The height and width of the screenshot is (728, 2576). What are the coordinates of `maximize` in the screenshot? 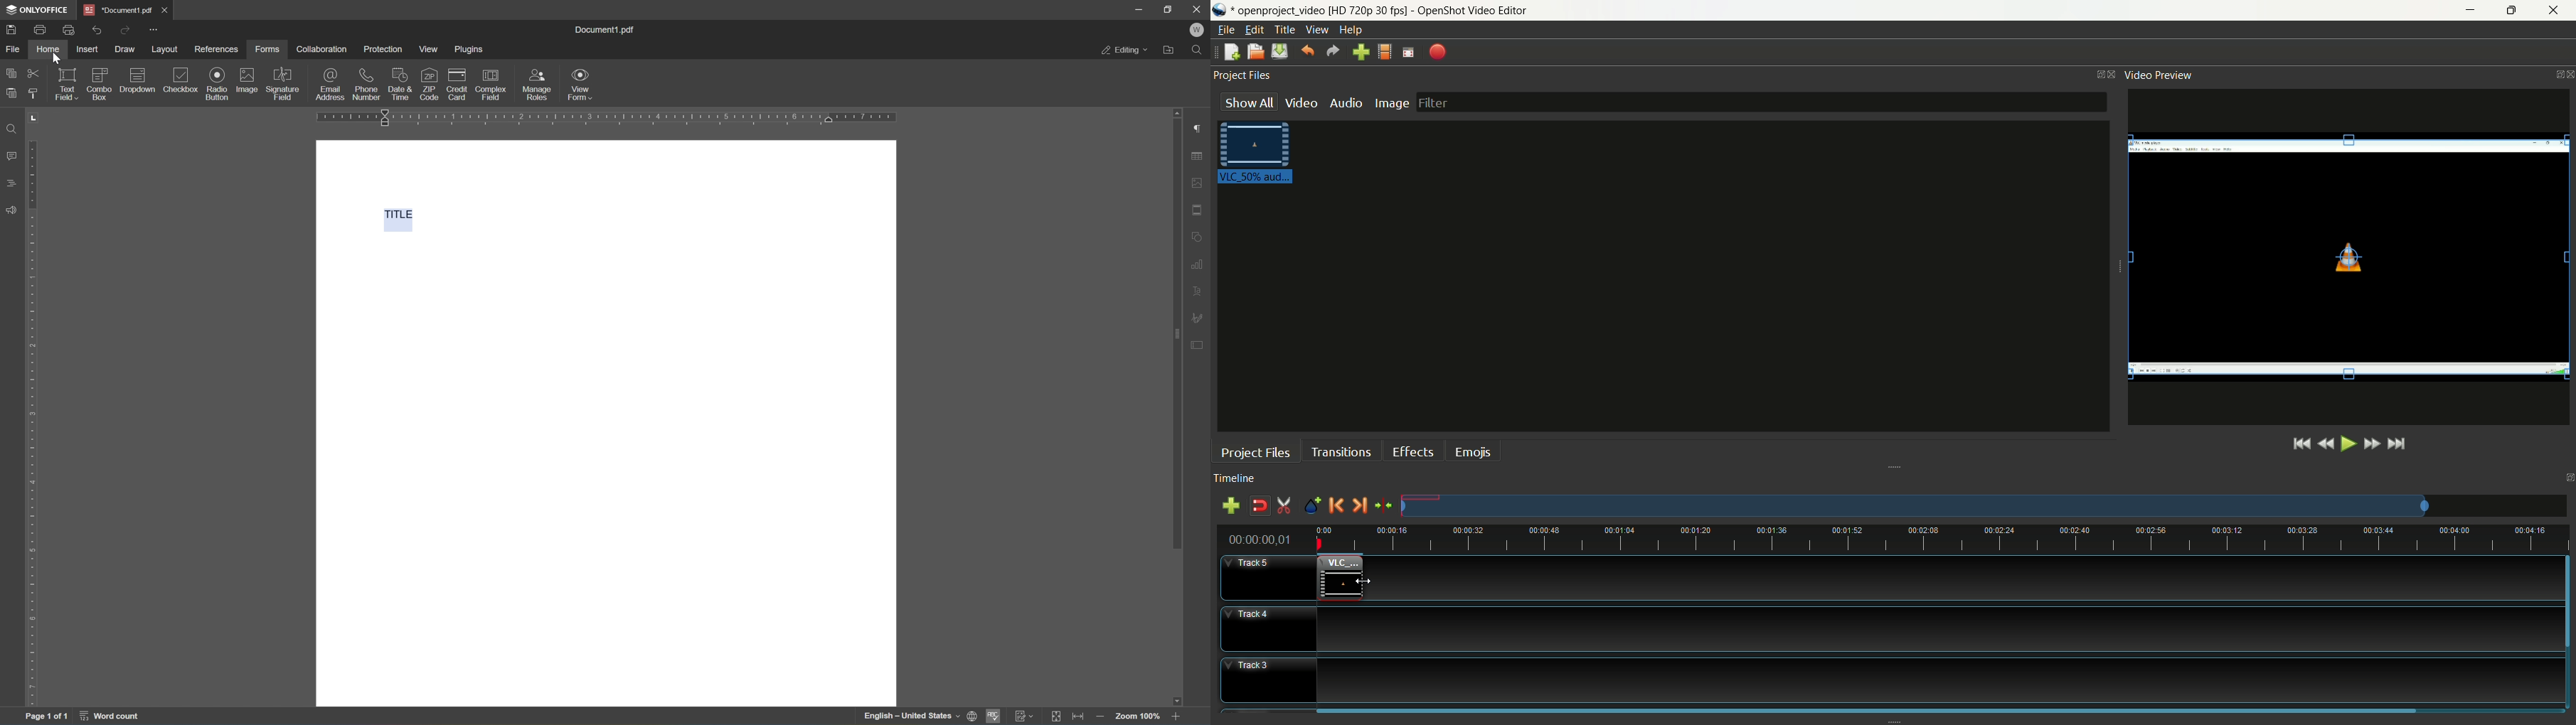 It's located at (2513, 11).